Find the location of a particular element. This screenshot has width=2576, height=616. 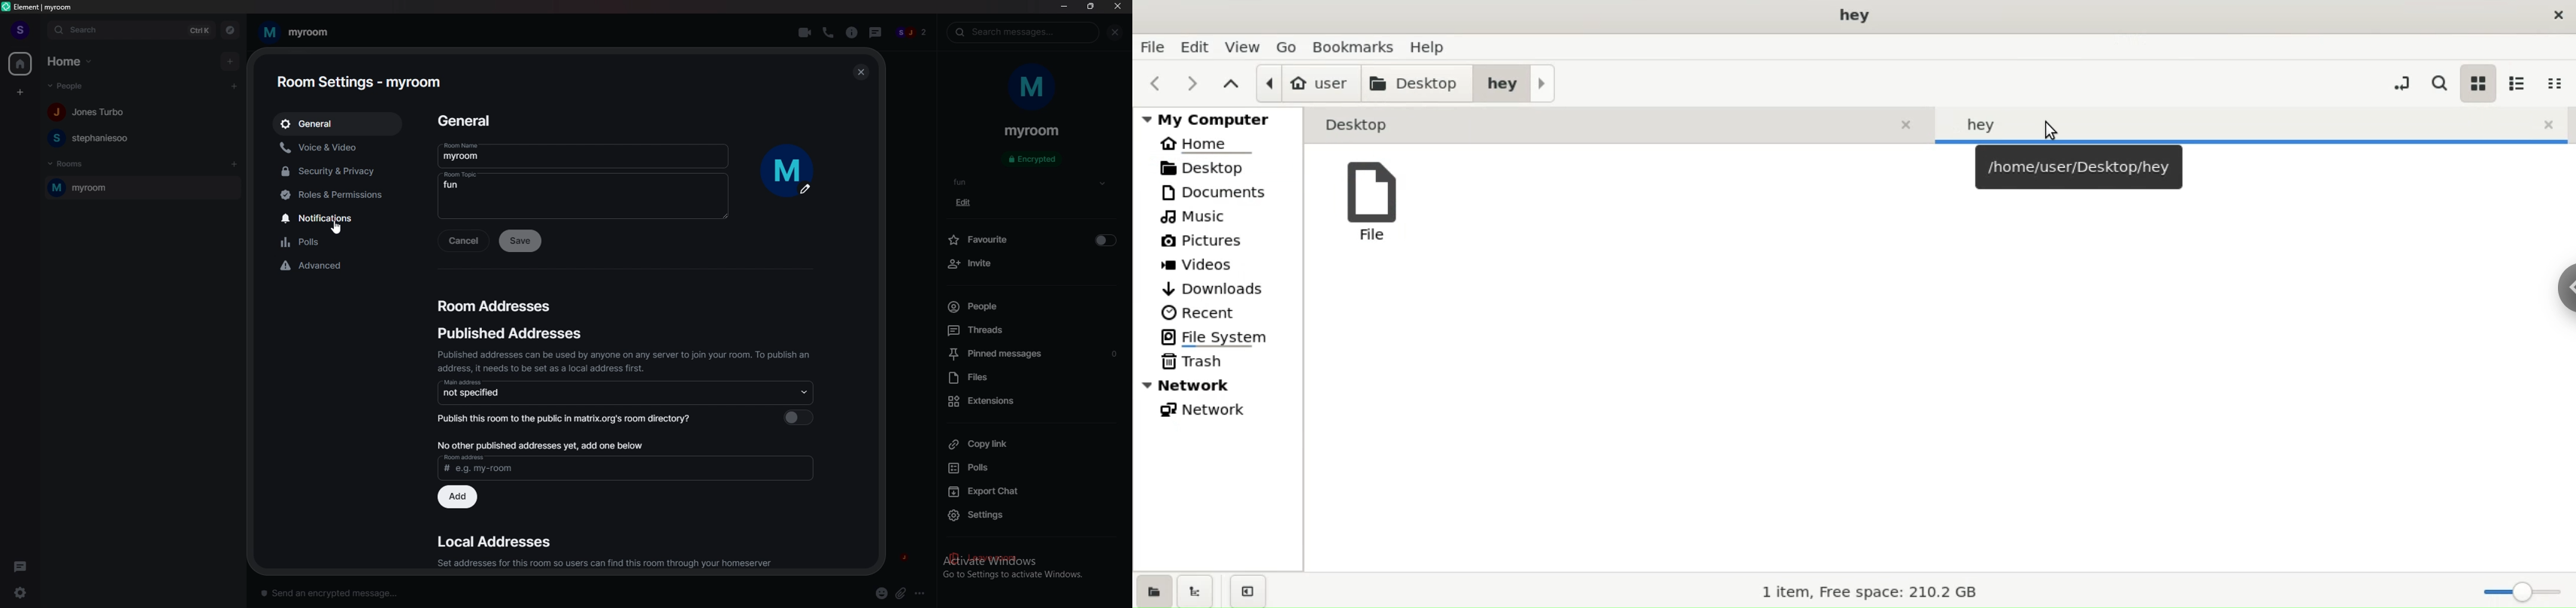

edit is located at coordinates (967, 202).